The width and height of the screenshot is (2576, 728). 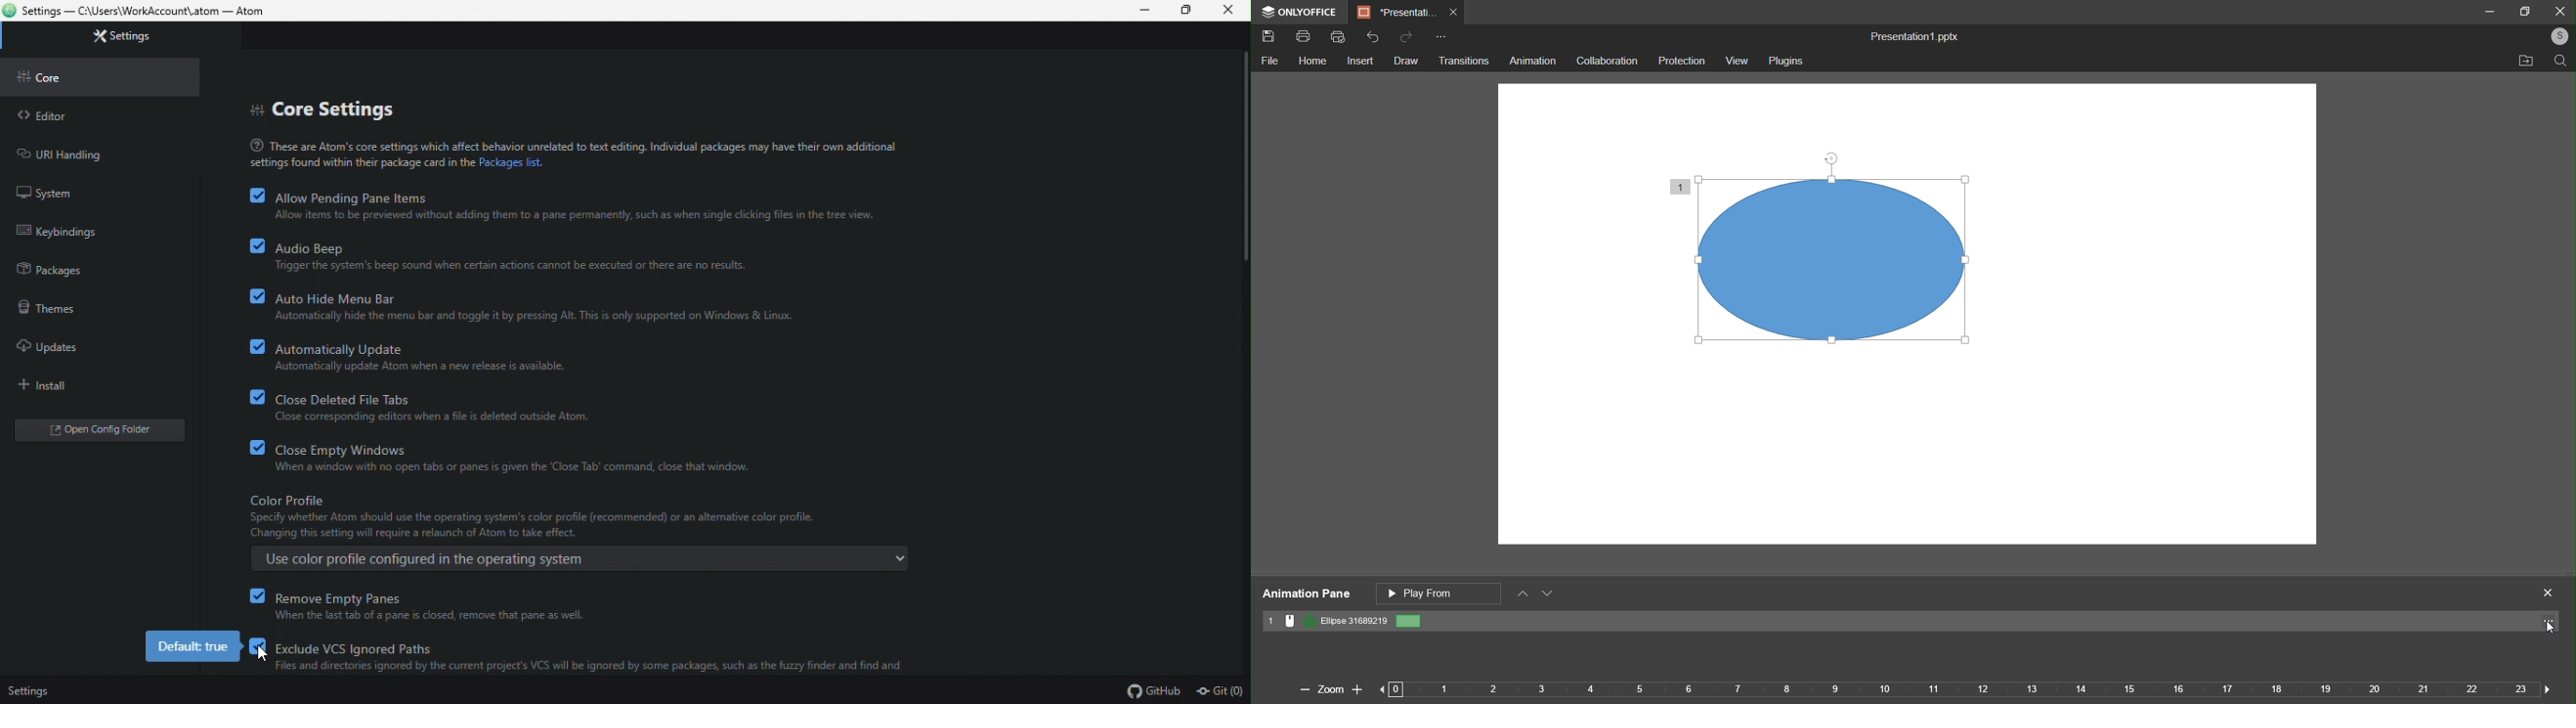 I want to click on play all, so click(x=1440, y=592).